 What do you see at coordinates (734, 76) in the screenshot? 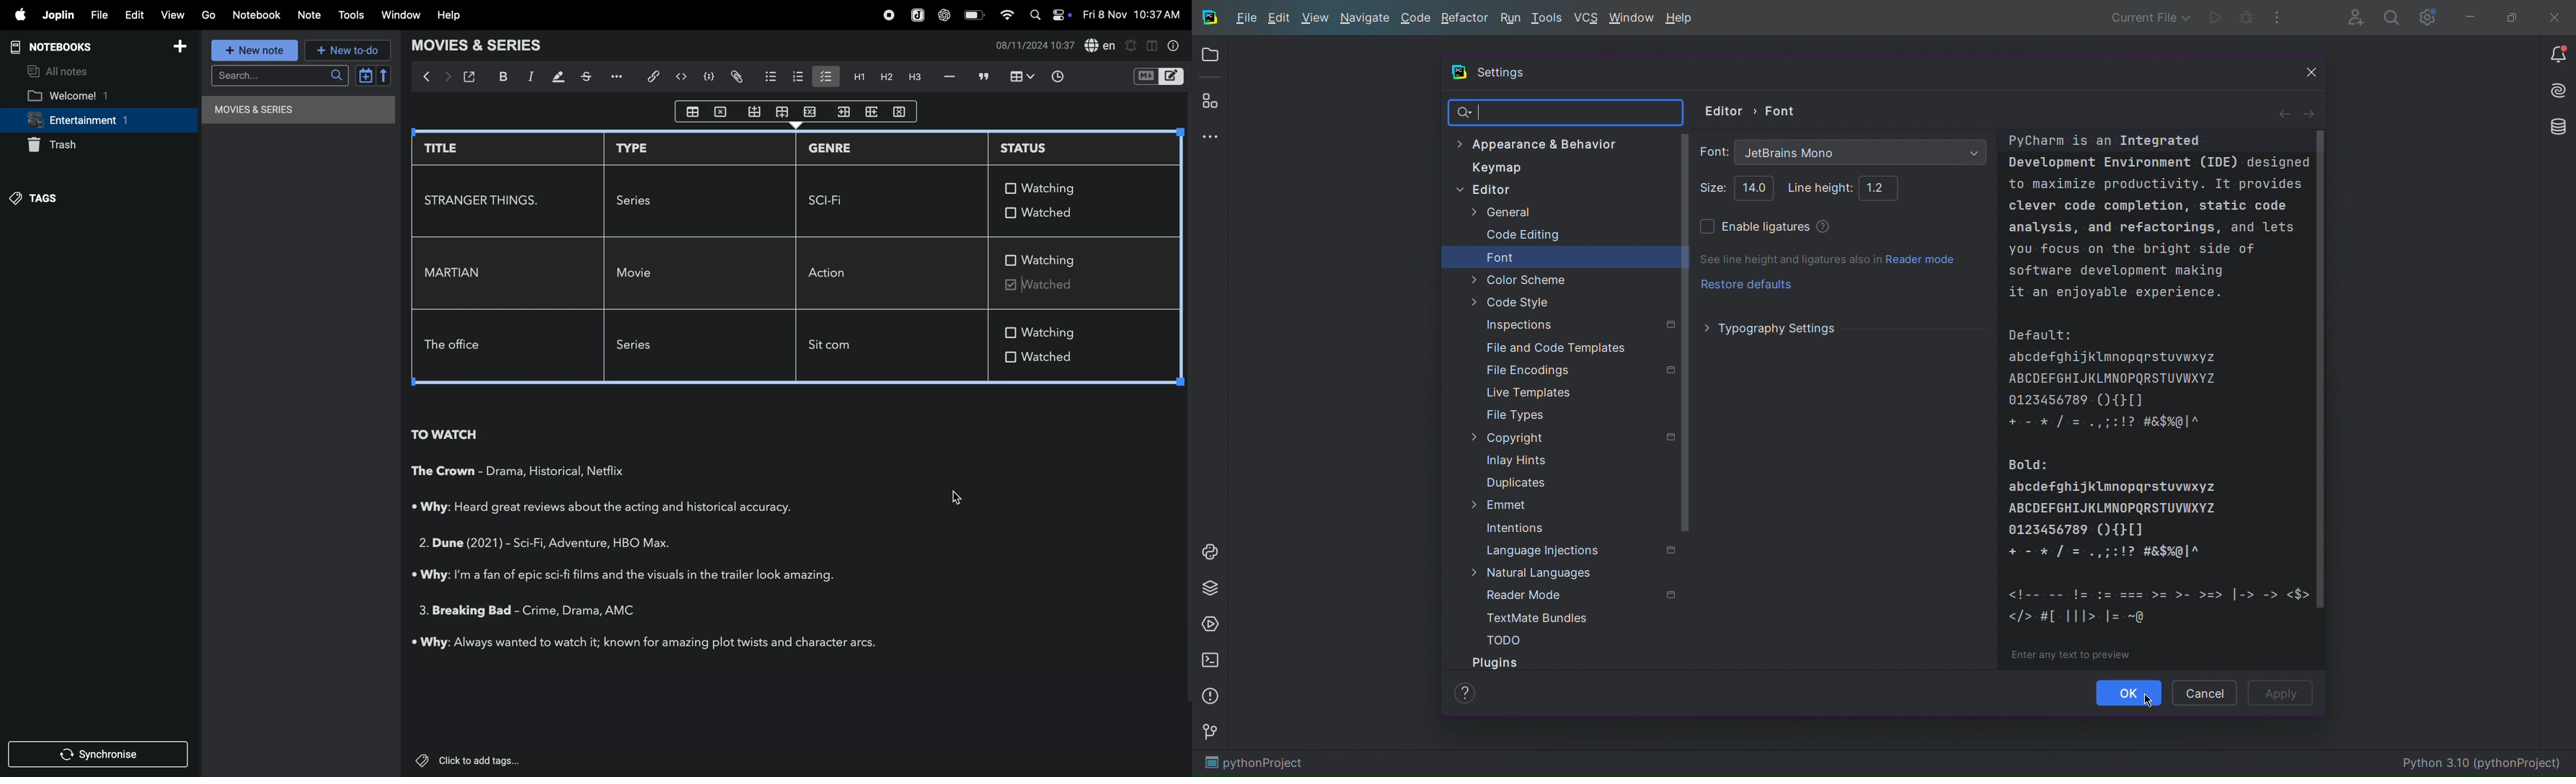
I see `attach file` at bounding box center [734, 76].